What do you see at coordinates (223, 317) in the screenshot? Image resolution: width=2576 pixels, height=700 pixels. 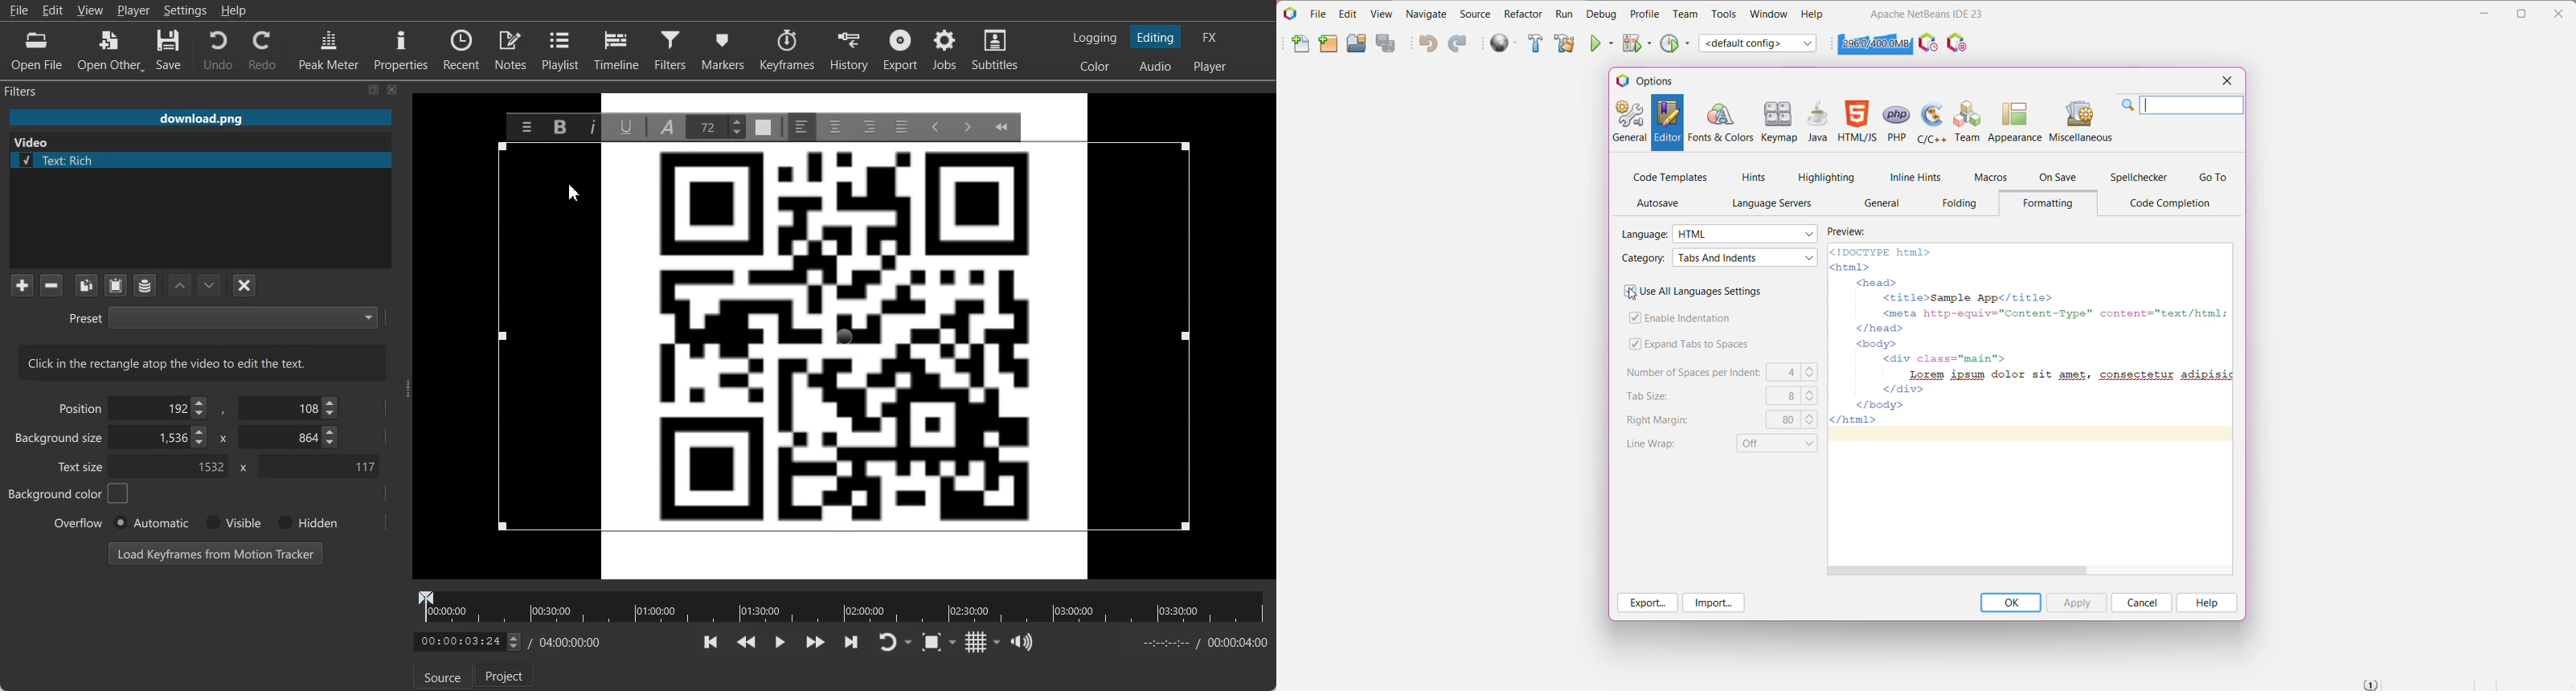 I see `Preset` at bounding box center [223, 317].